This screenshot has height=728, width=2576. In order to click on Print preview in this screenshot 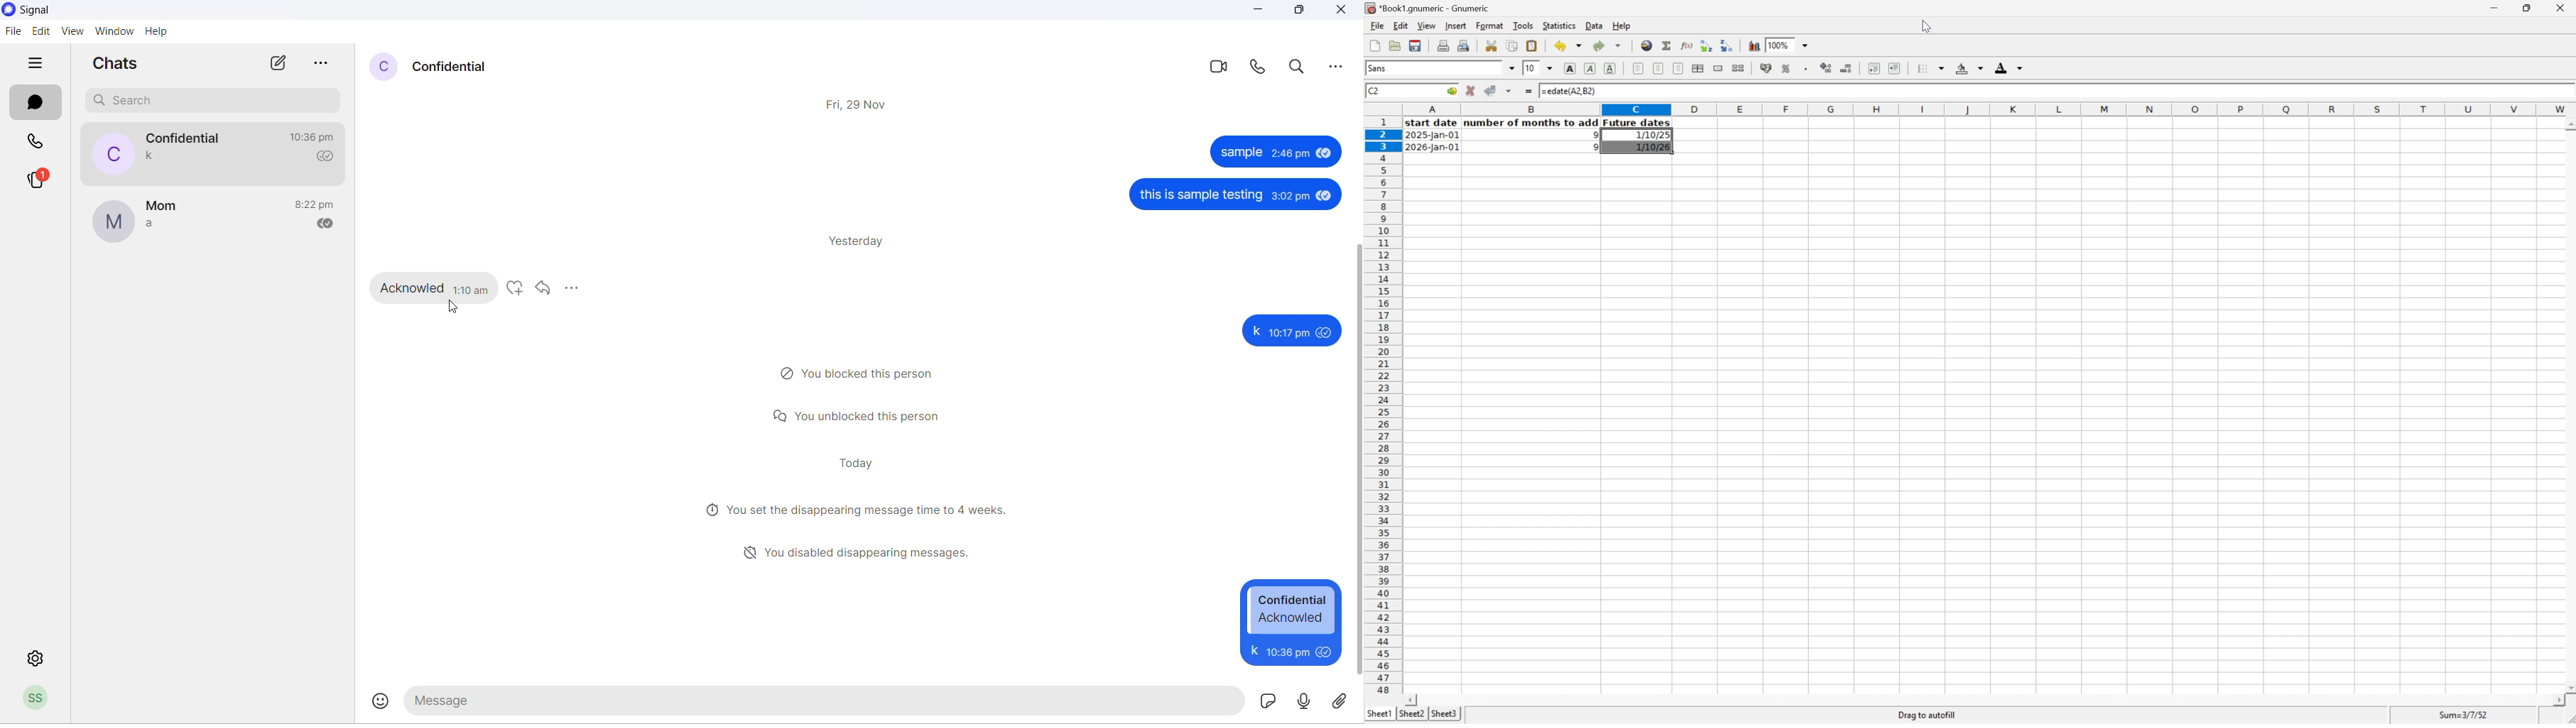, I will do `click(1464, 45)`.